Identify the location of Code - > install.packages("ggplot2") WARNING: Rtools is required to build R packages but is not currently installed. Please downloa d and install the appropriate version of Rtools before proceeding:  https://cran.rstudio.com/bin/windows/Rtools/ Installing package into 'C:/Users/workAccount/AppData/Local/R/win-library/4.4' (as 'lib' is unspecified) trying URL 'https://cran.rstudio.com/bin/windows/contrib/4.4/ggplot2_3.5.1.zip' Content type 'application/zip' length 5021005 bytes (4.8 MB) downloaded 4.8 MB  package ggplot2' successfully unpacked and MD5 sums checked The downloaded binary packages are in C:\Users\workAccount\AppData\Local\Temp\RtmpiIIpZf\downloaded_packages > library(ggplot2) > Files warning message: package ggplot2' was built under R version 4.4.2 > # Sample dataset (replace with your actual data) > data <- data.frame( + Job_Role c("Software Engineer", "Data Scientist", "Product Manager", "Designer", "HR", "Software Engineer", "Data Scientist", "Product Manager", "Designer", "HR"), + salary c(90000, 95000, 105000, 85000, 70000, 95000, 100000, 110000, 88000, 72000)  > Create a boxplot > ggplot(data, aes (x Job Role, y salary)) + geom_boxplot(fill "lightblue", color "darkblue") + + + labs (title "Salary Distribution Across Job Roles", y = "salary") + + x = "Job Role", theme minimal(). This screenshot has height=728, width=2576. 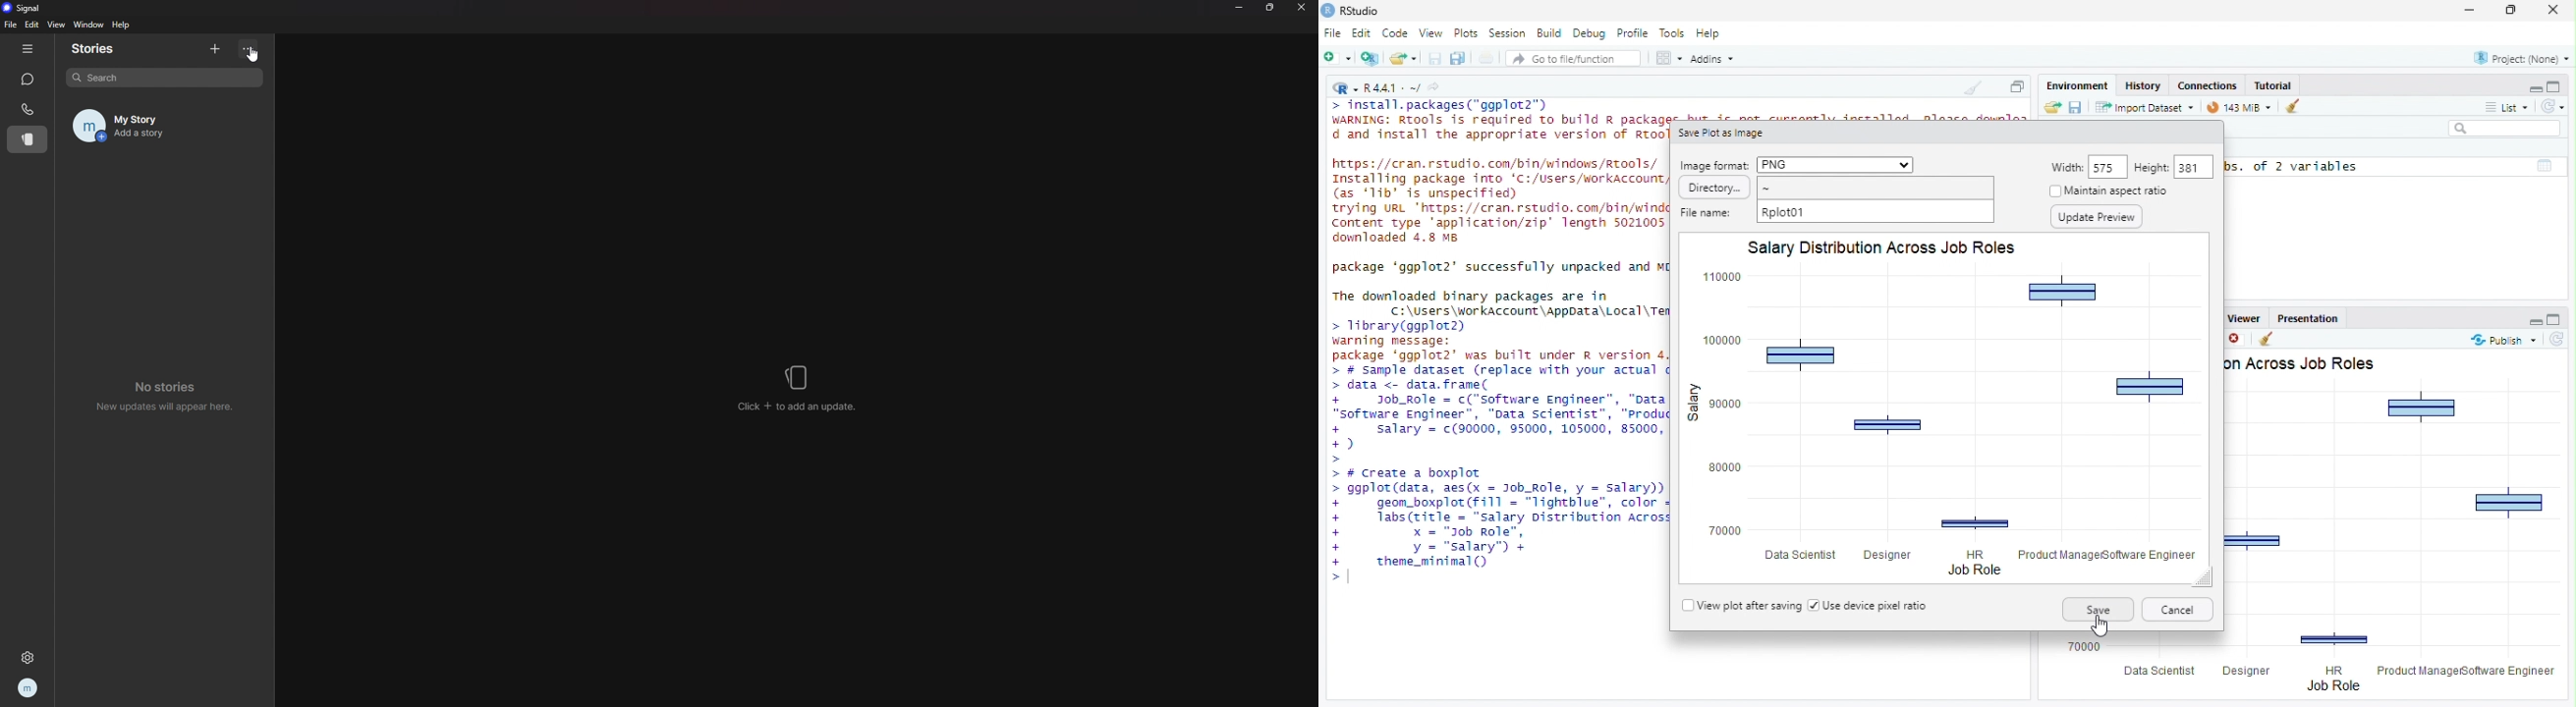
(1494, 348).